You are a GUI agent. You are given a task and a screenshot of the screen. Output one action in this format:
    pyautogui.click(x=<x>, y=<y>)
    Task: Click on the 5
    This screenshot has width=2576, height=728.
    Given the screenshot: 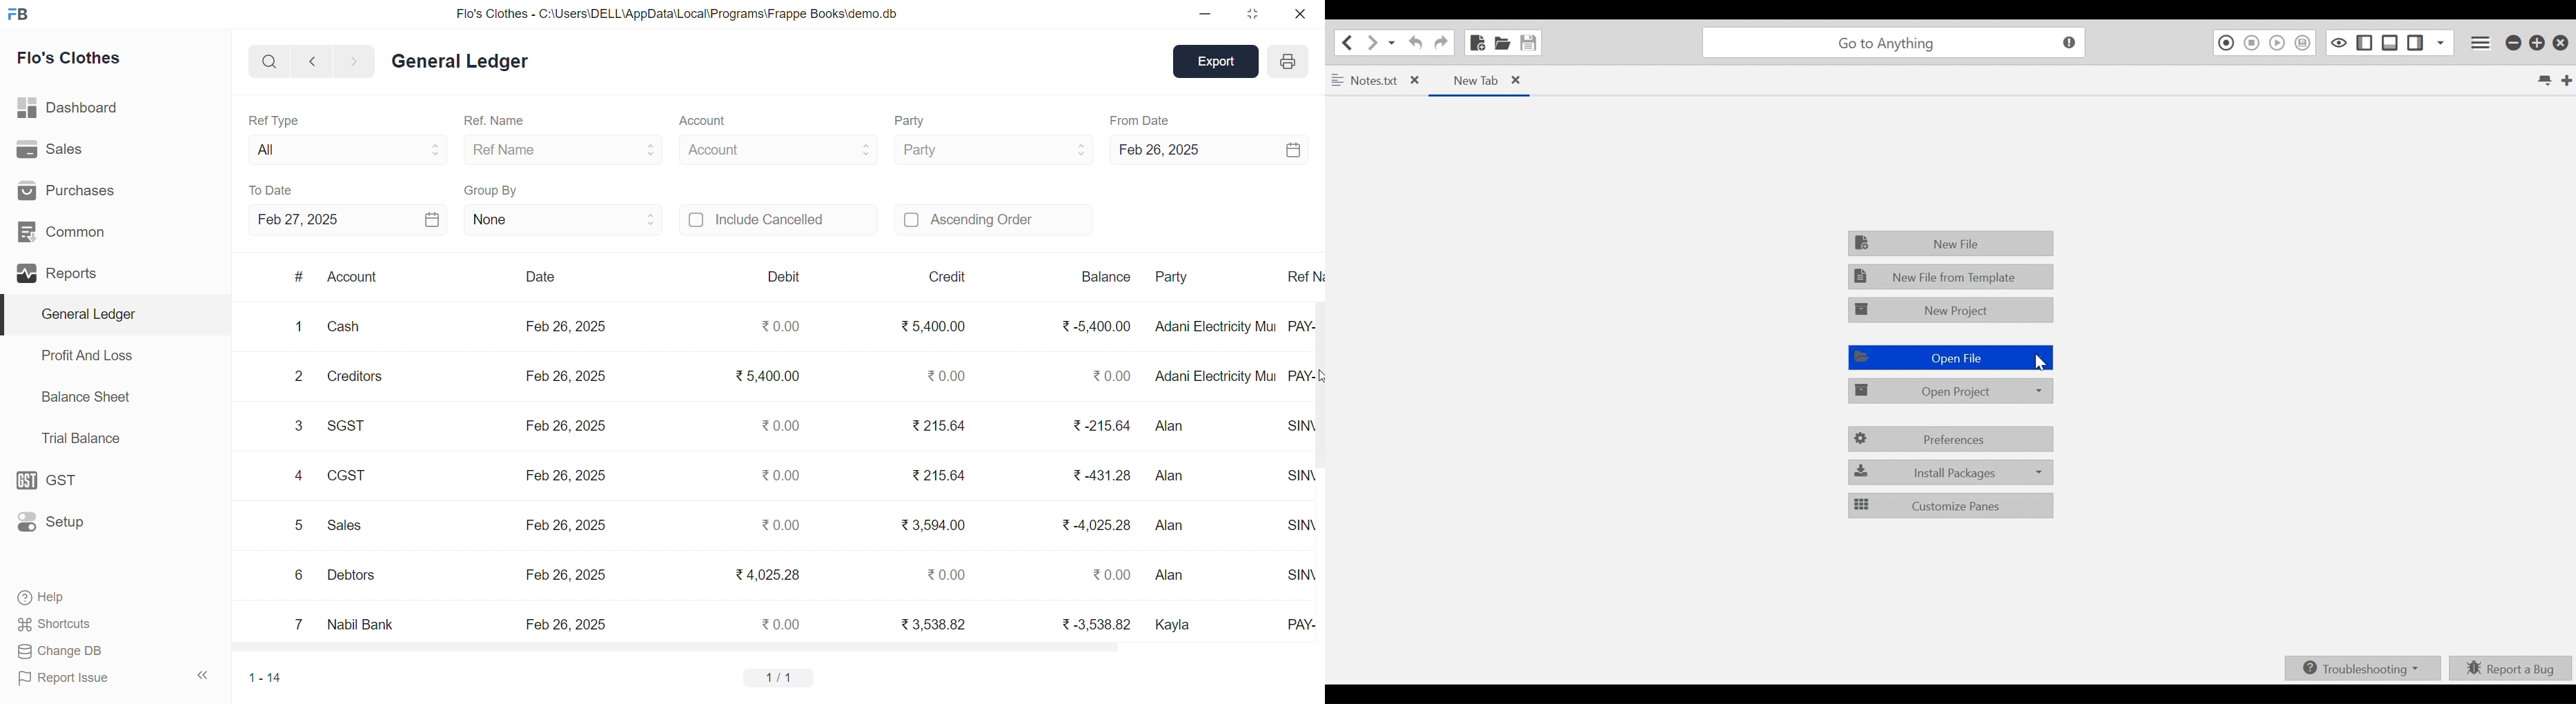 What is the action you would take?
    pyautogui.click(x=297, y=525)
    